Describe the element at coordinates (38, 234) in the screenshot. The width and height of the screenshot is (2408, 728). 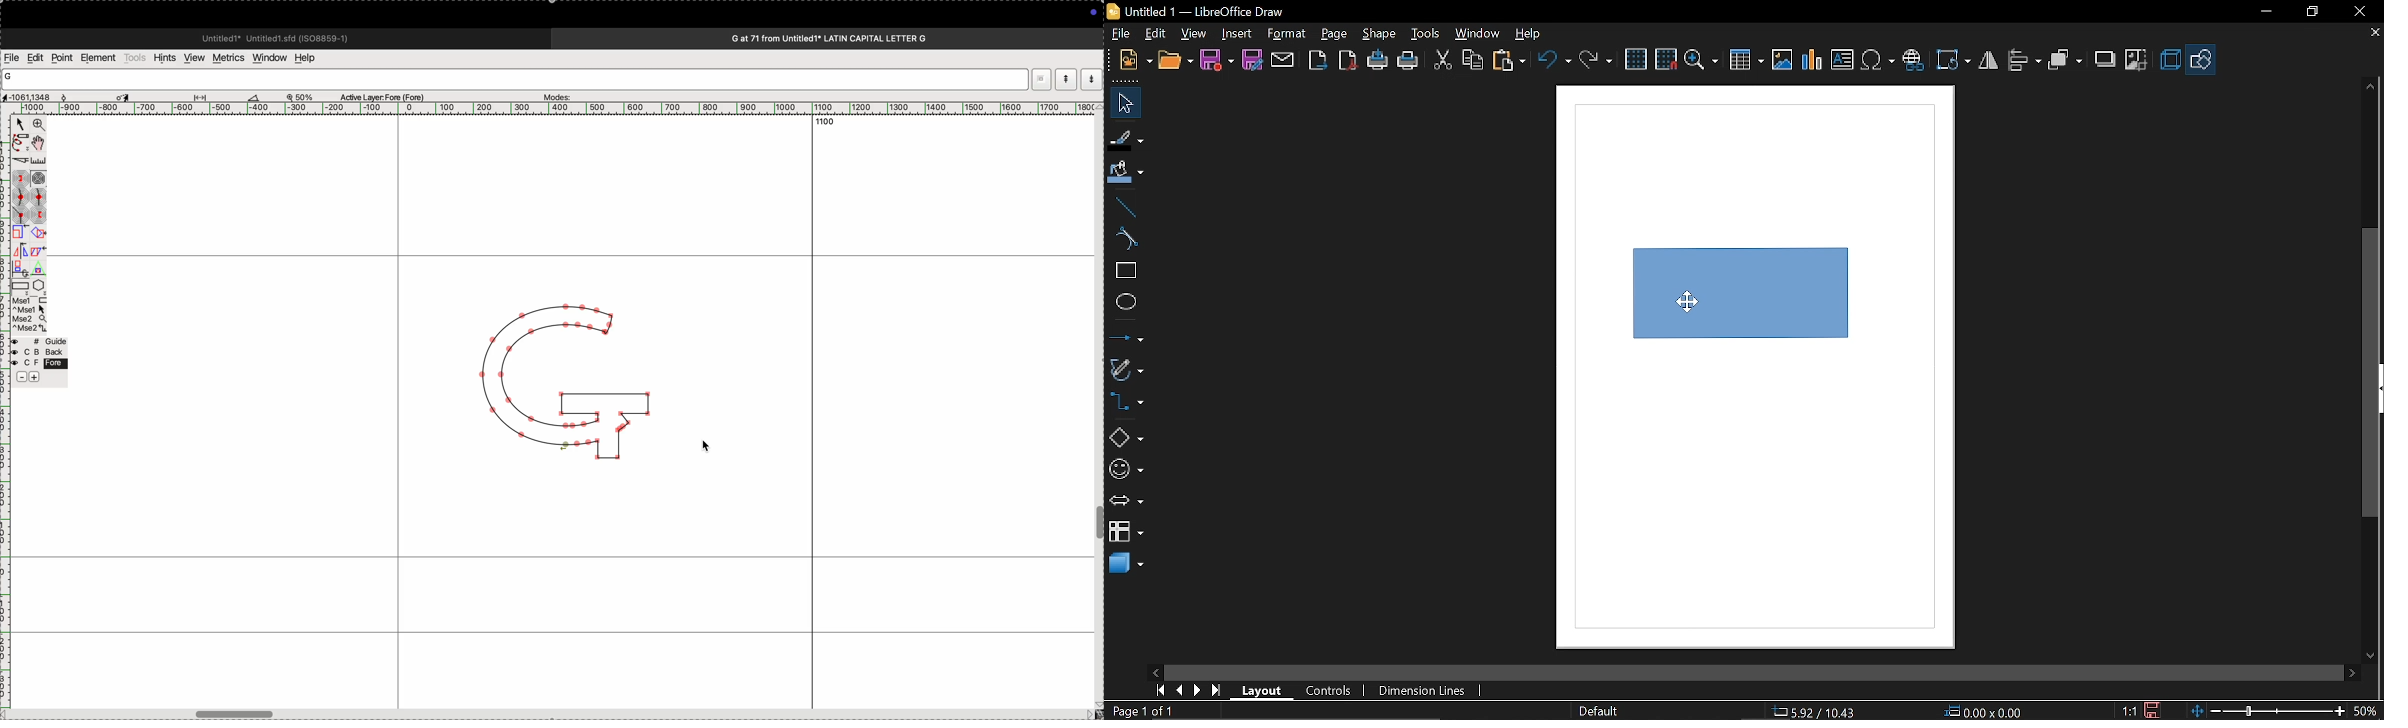
I see `rotate` at that location.